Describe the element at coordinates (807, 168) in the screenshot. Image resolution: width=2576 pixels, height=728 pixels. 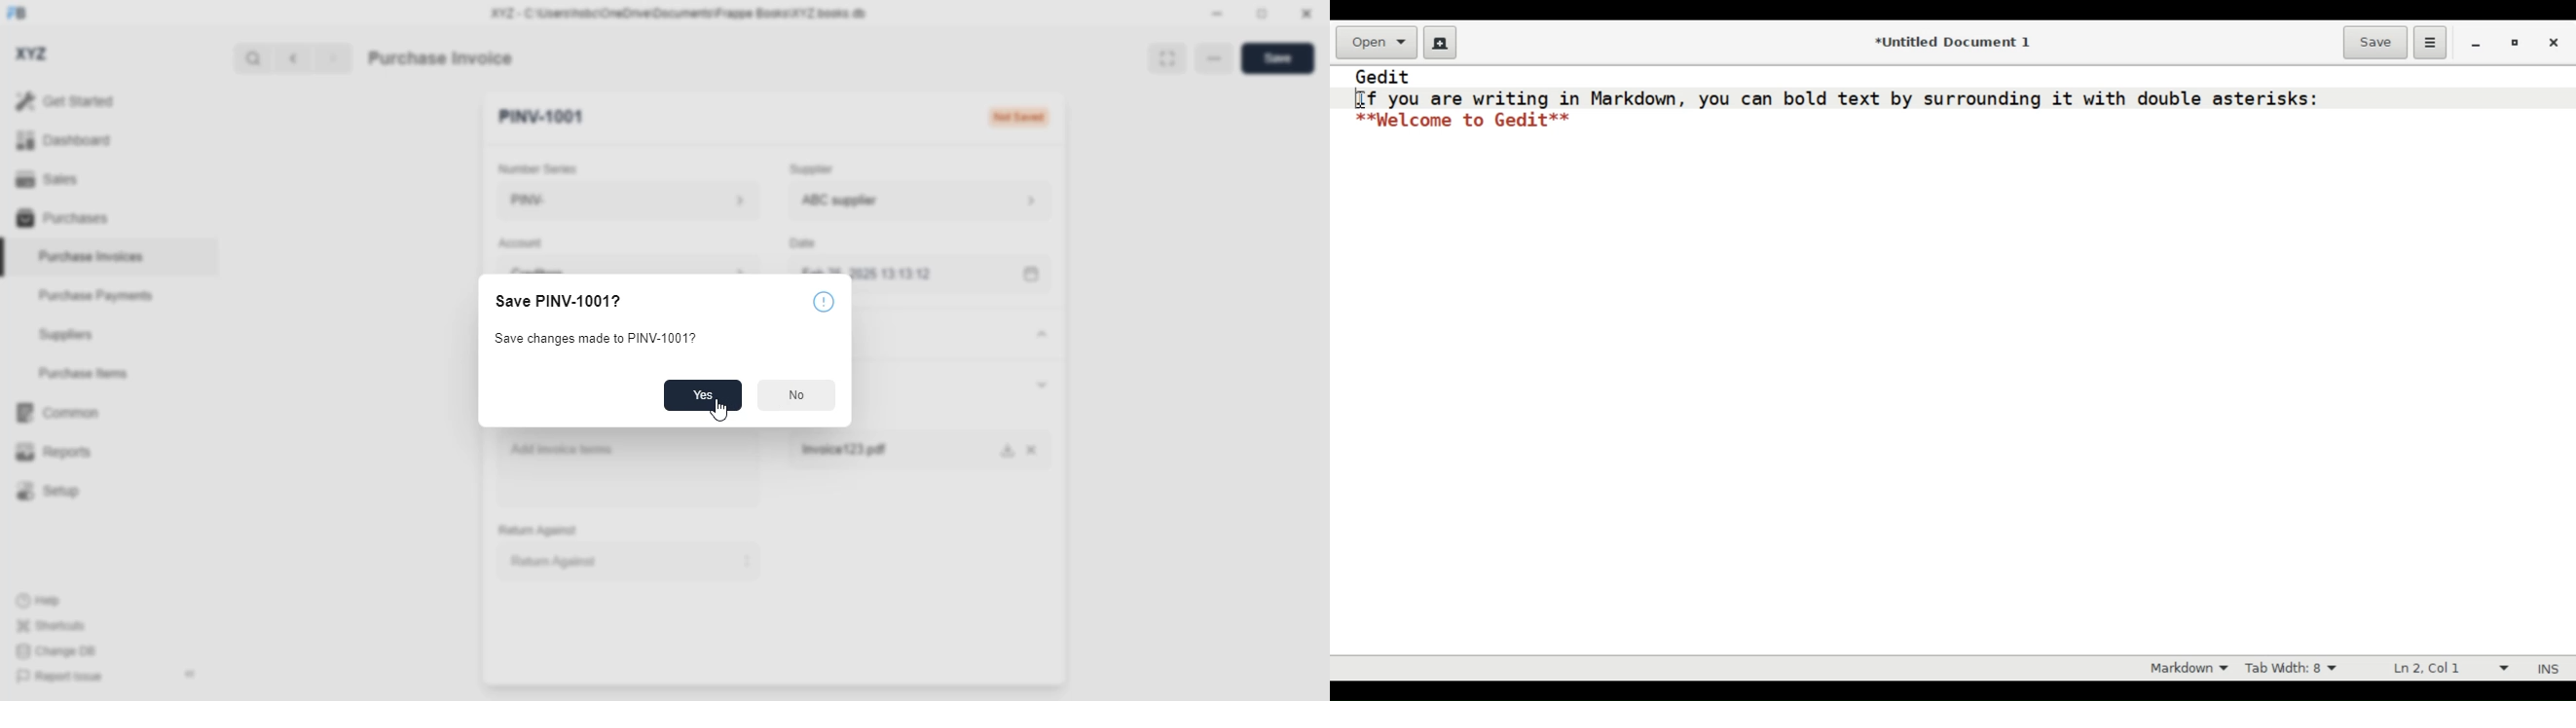
I see `supplier` at that location.